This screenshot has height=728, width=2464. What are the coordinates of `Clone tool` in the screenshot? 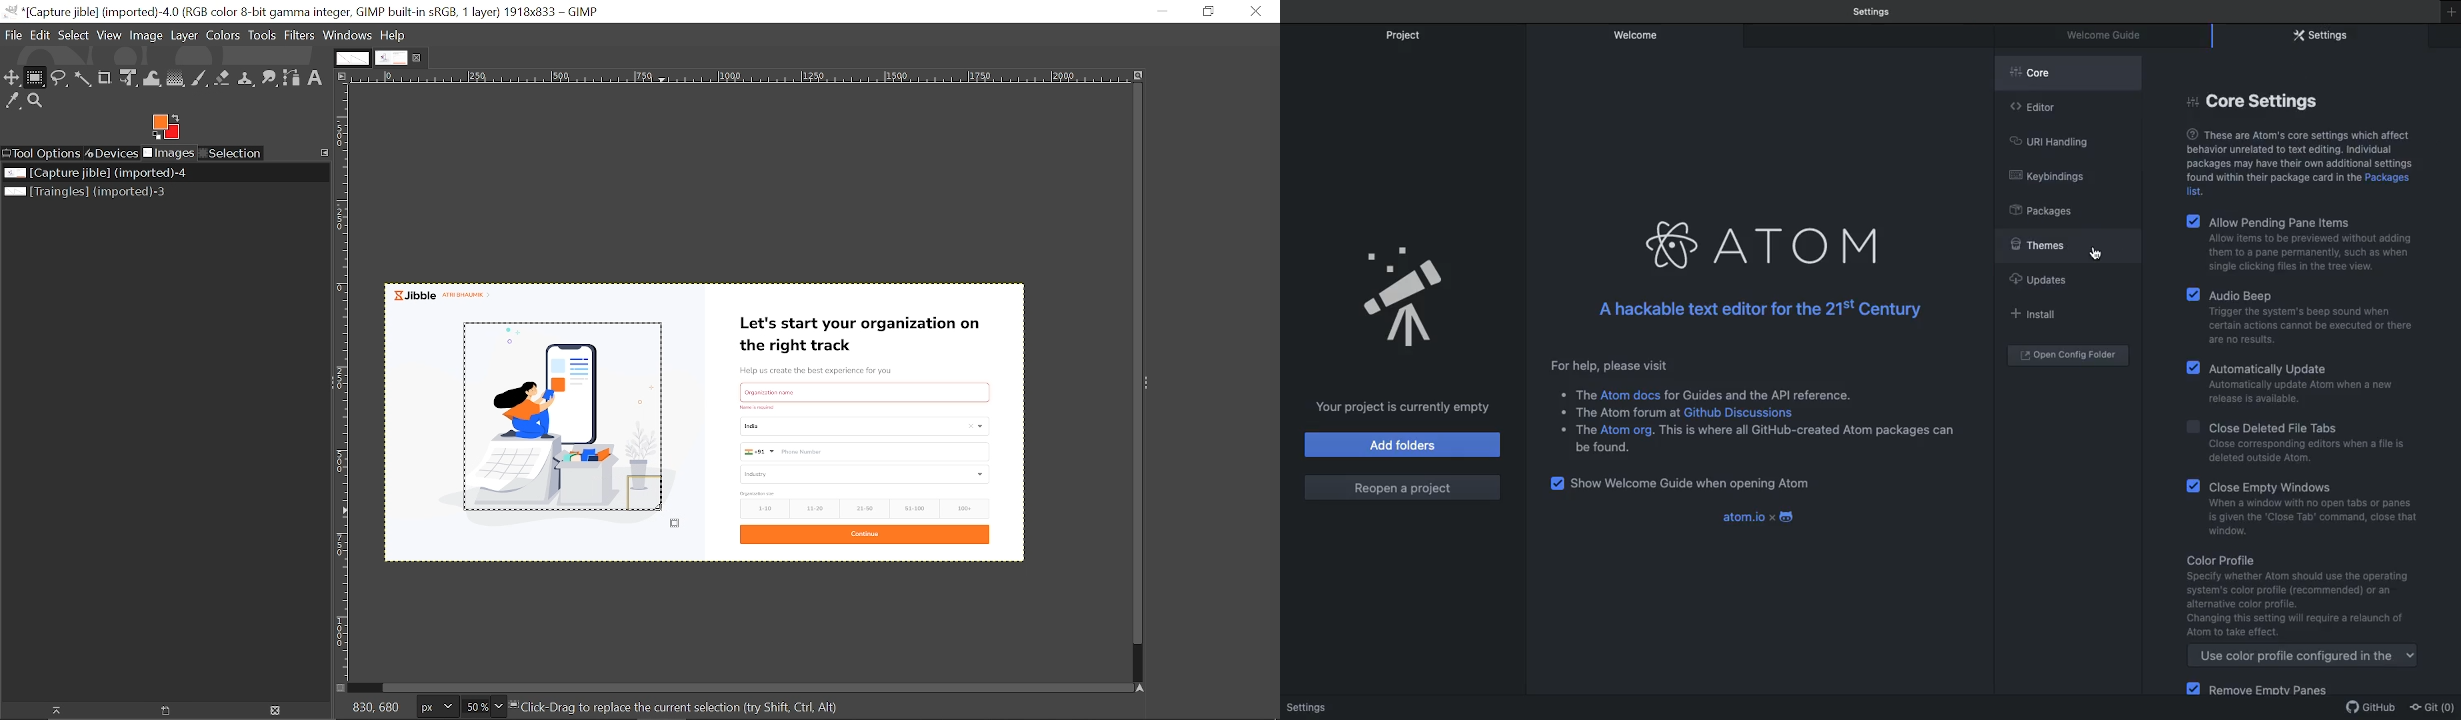 It's located at (244, 78).